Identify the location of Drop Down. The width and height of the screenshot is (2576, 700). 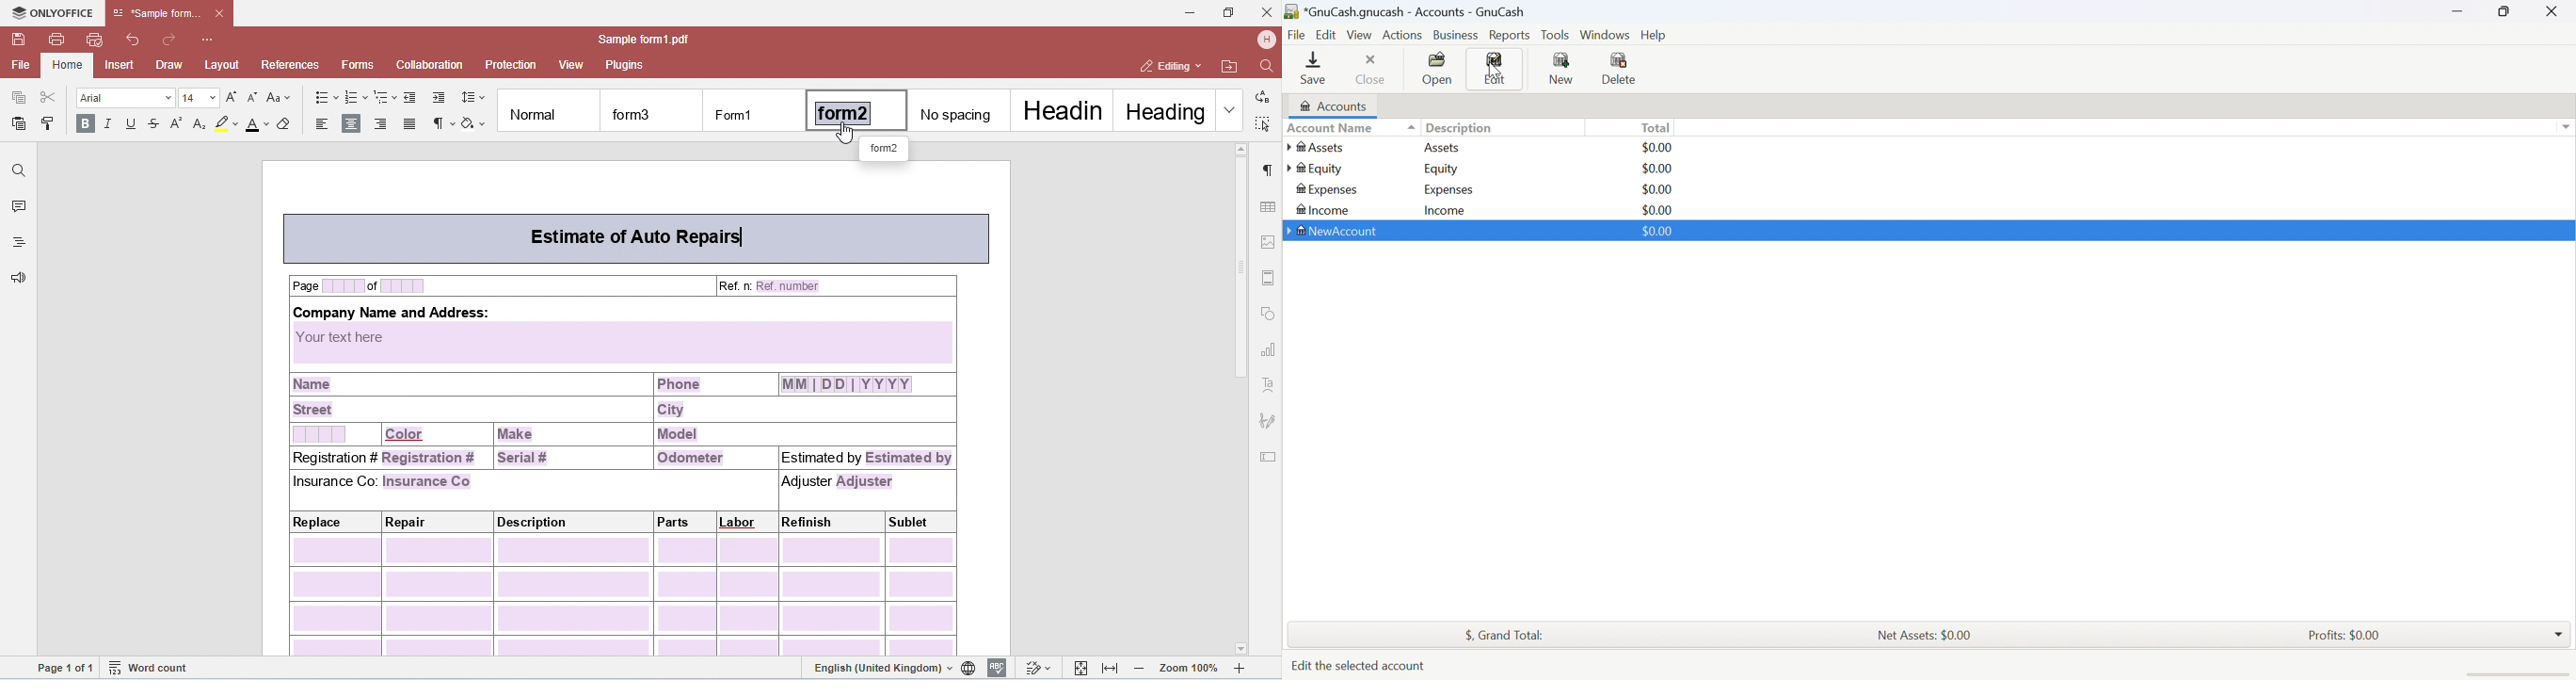
(2559, 631).